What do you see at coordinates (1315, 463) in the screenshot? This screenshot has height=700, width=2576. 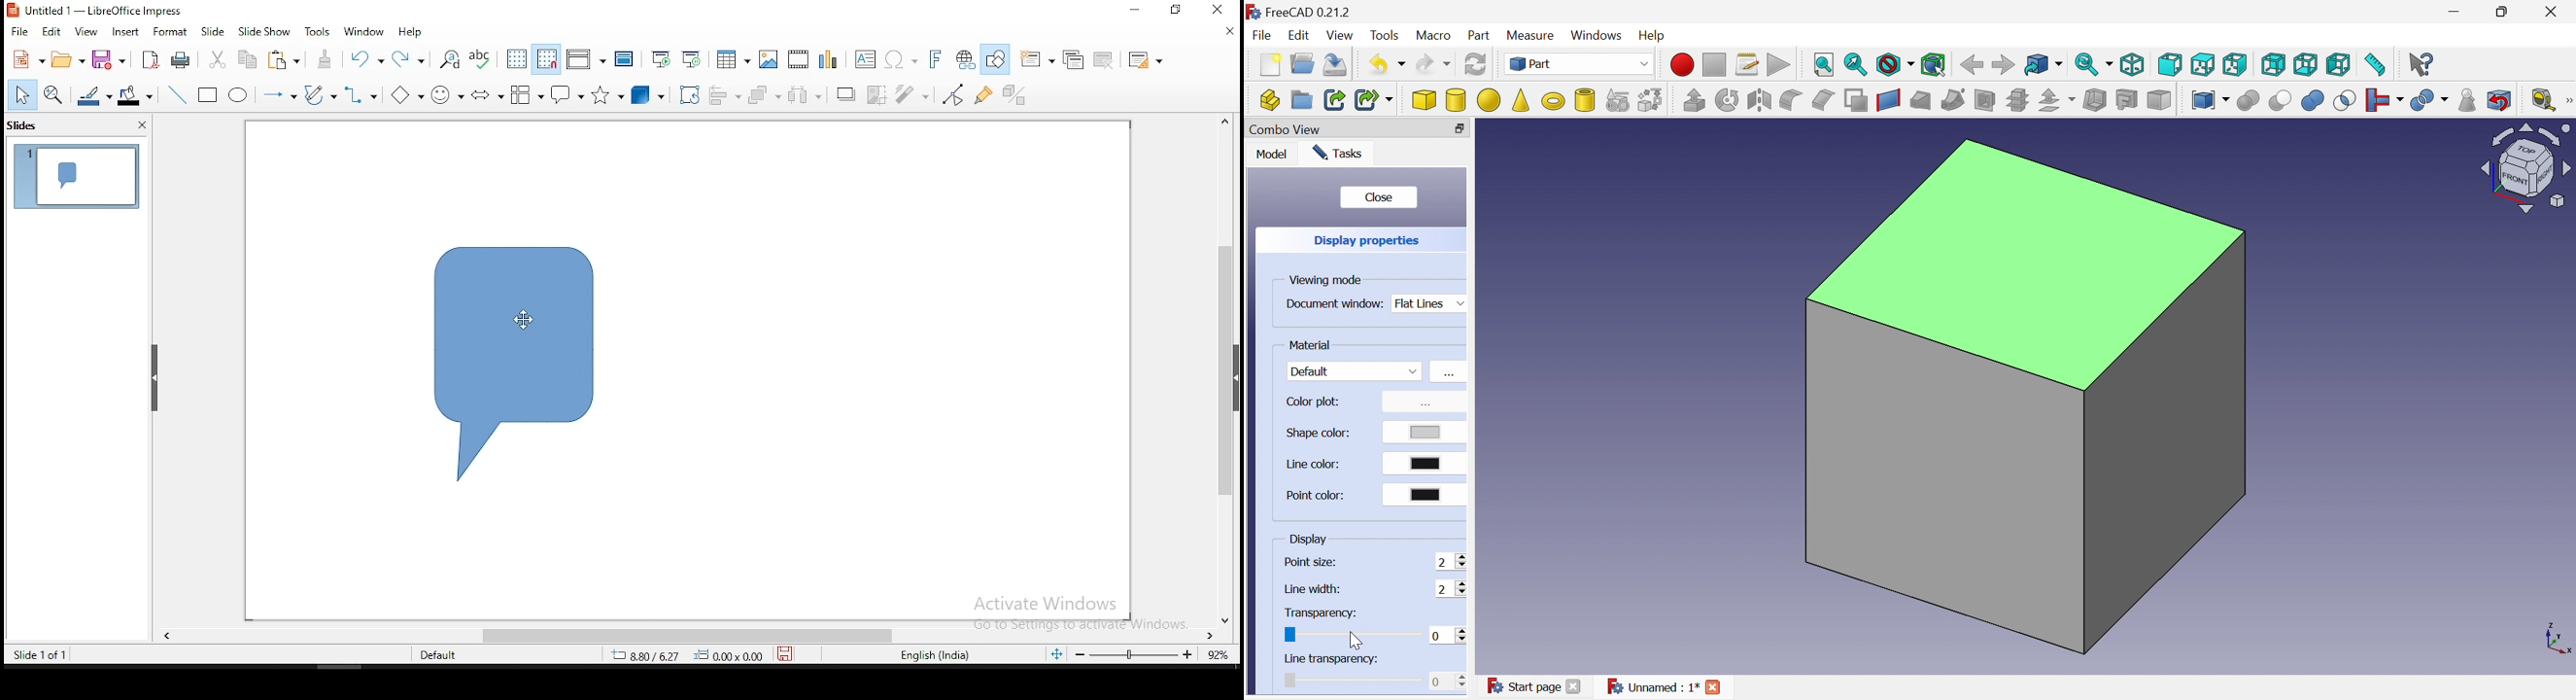 I see `Line color` at bounding box center [1315, 463].